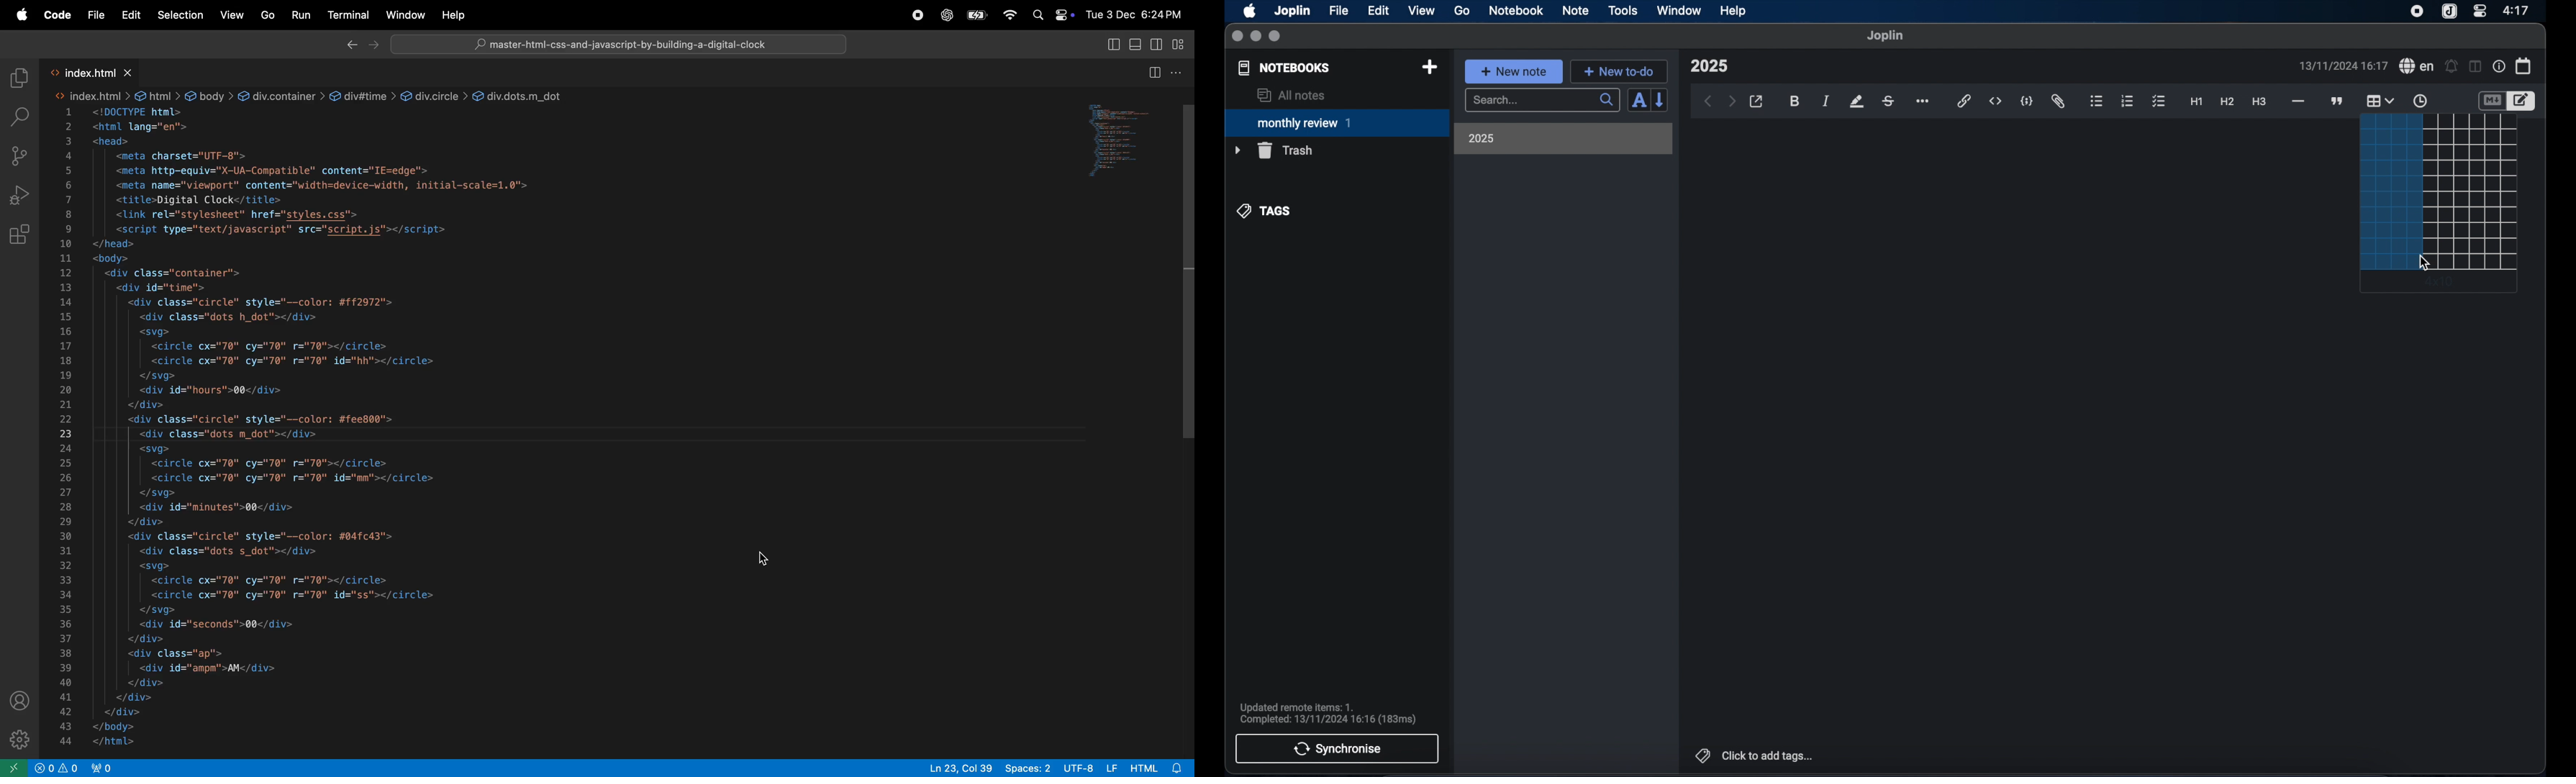  I want to click on view, so click(1421, 11).